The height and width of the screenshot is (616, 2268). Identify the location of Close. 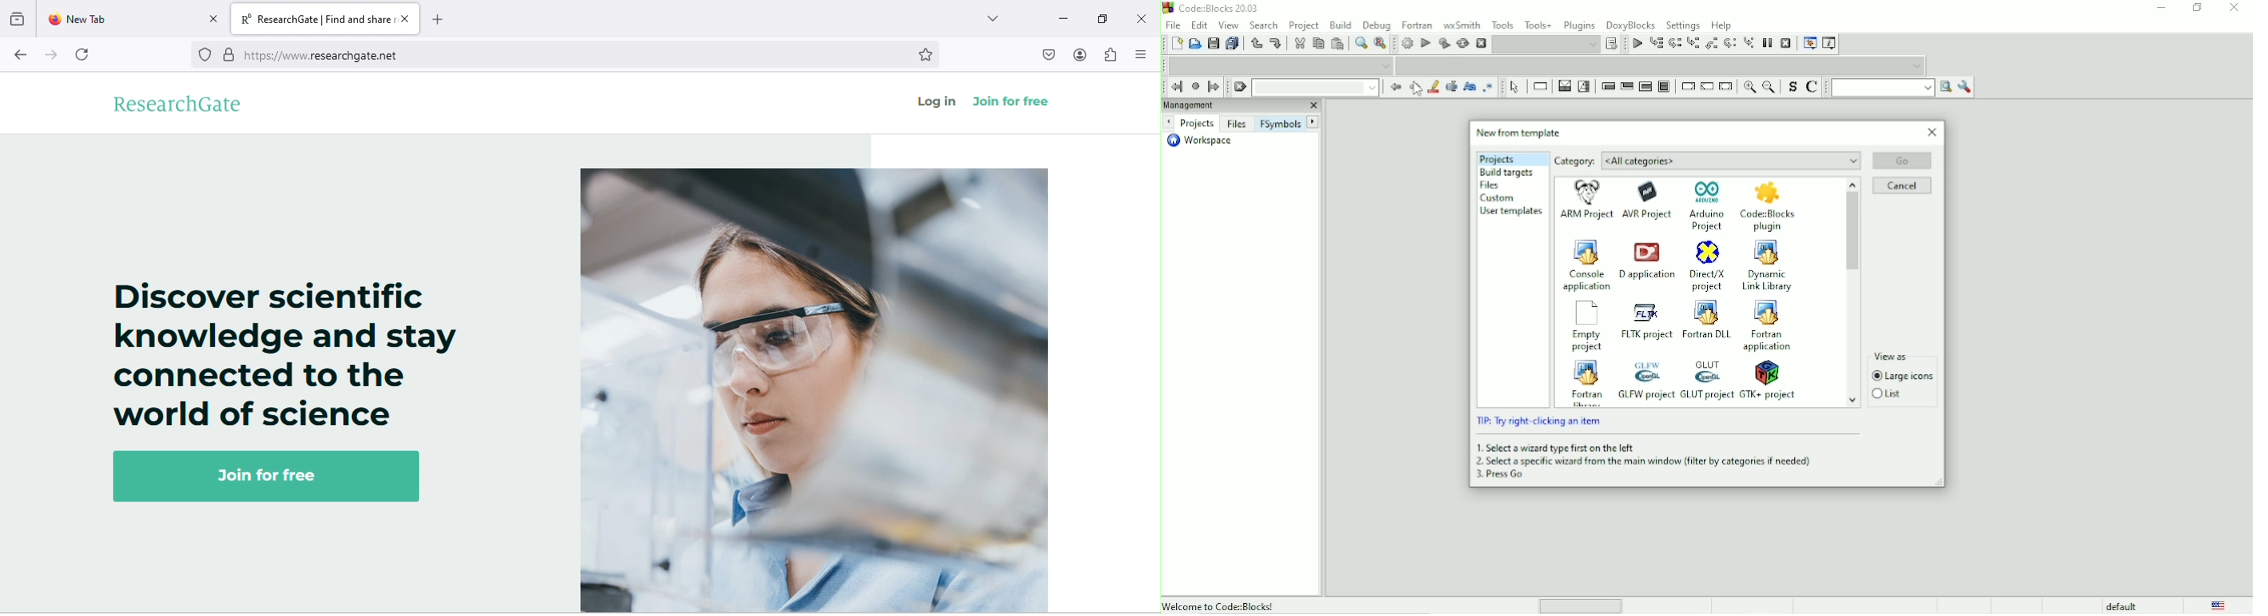
(2235, 9).